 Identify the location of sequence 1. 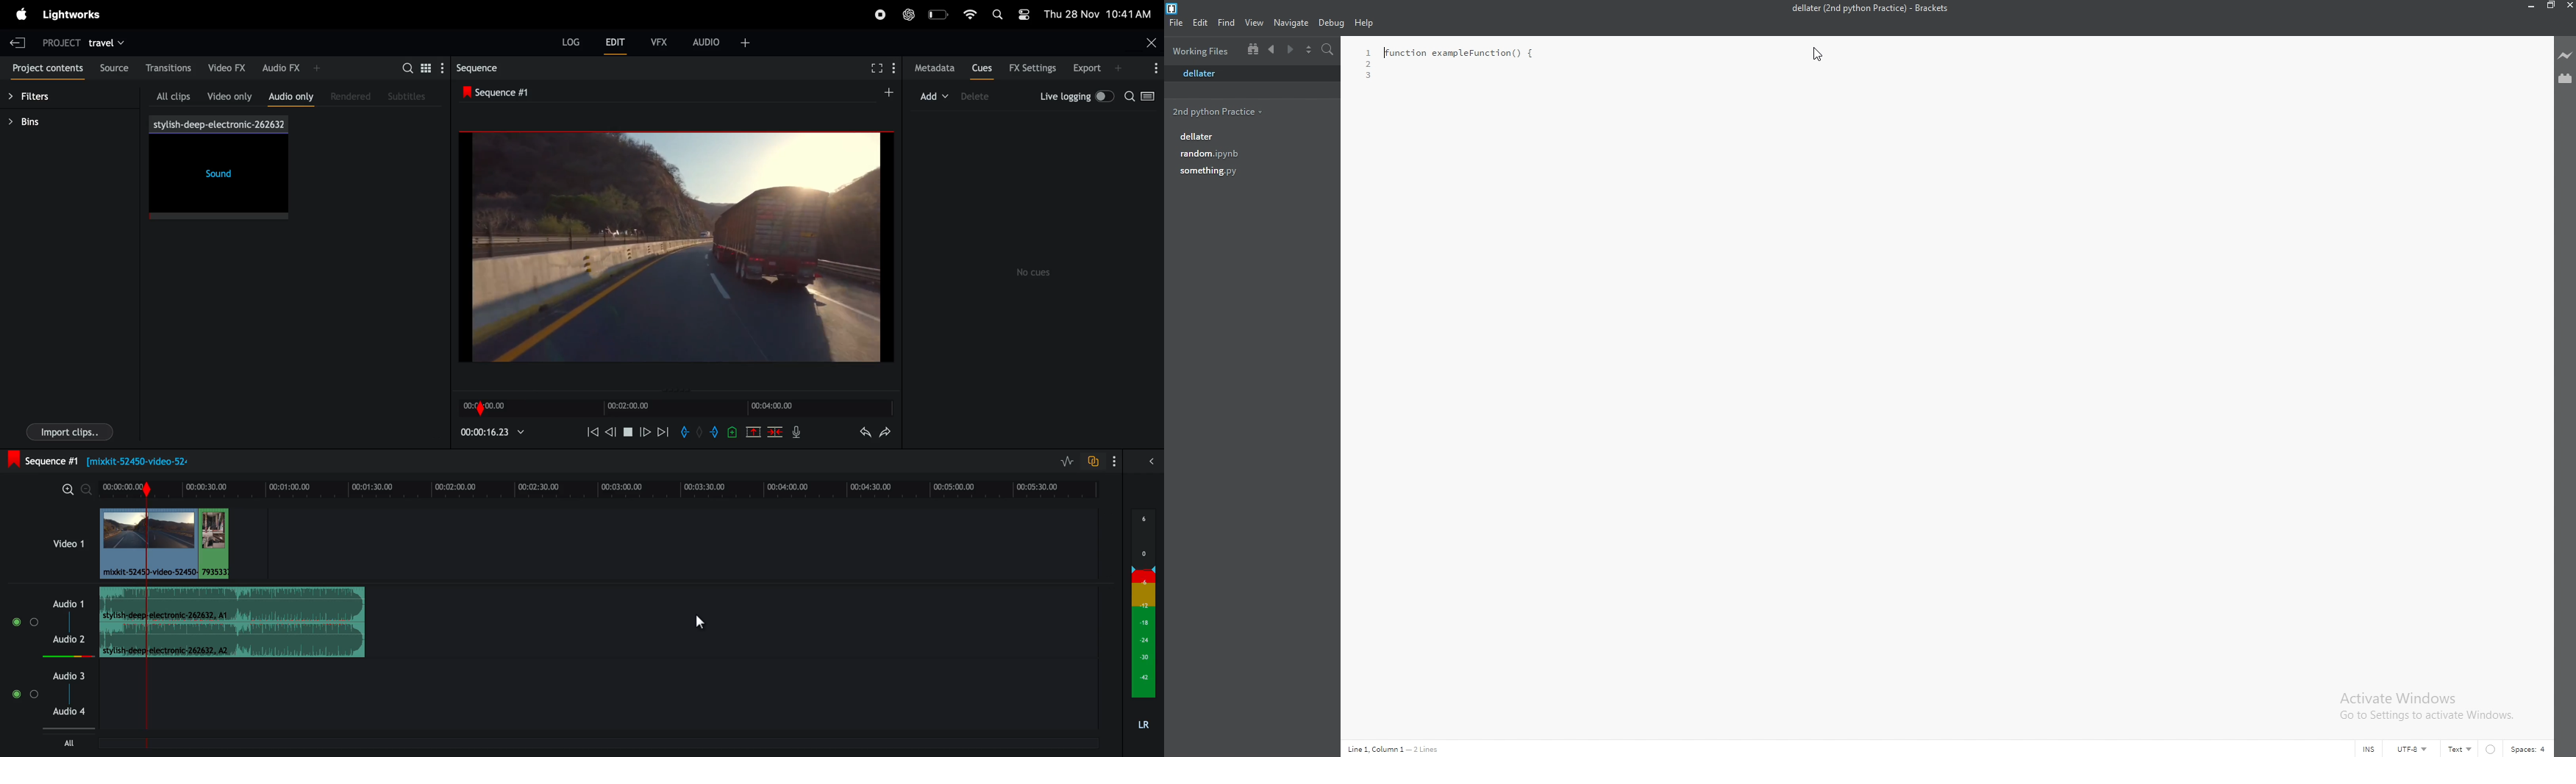
(586, 93).